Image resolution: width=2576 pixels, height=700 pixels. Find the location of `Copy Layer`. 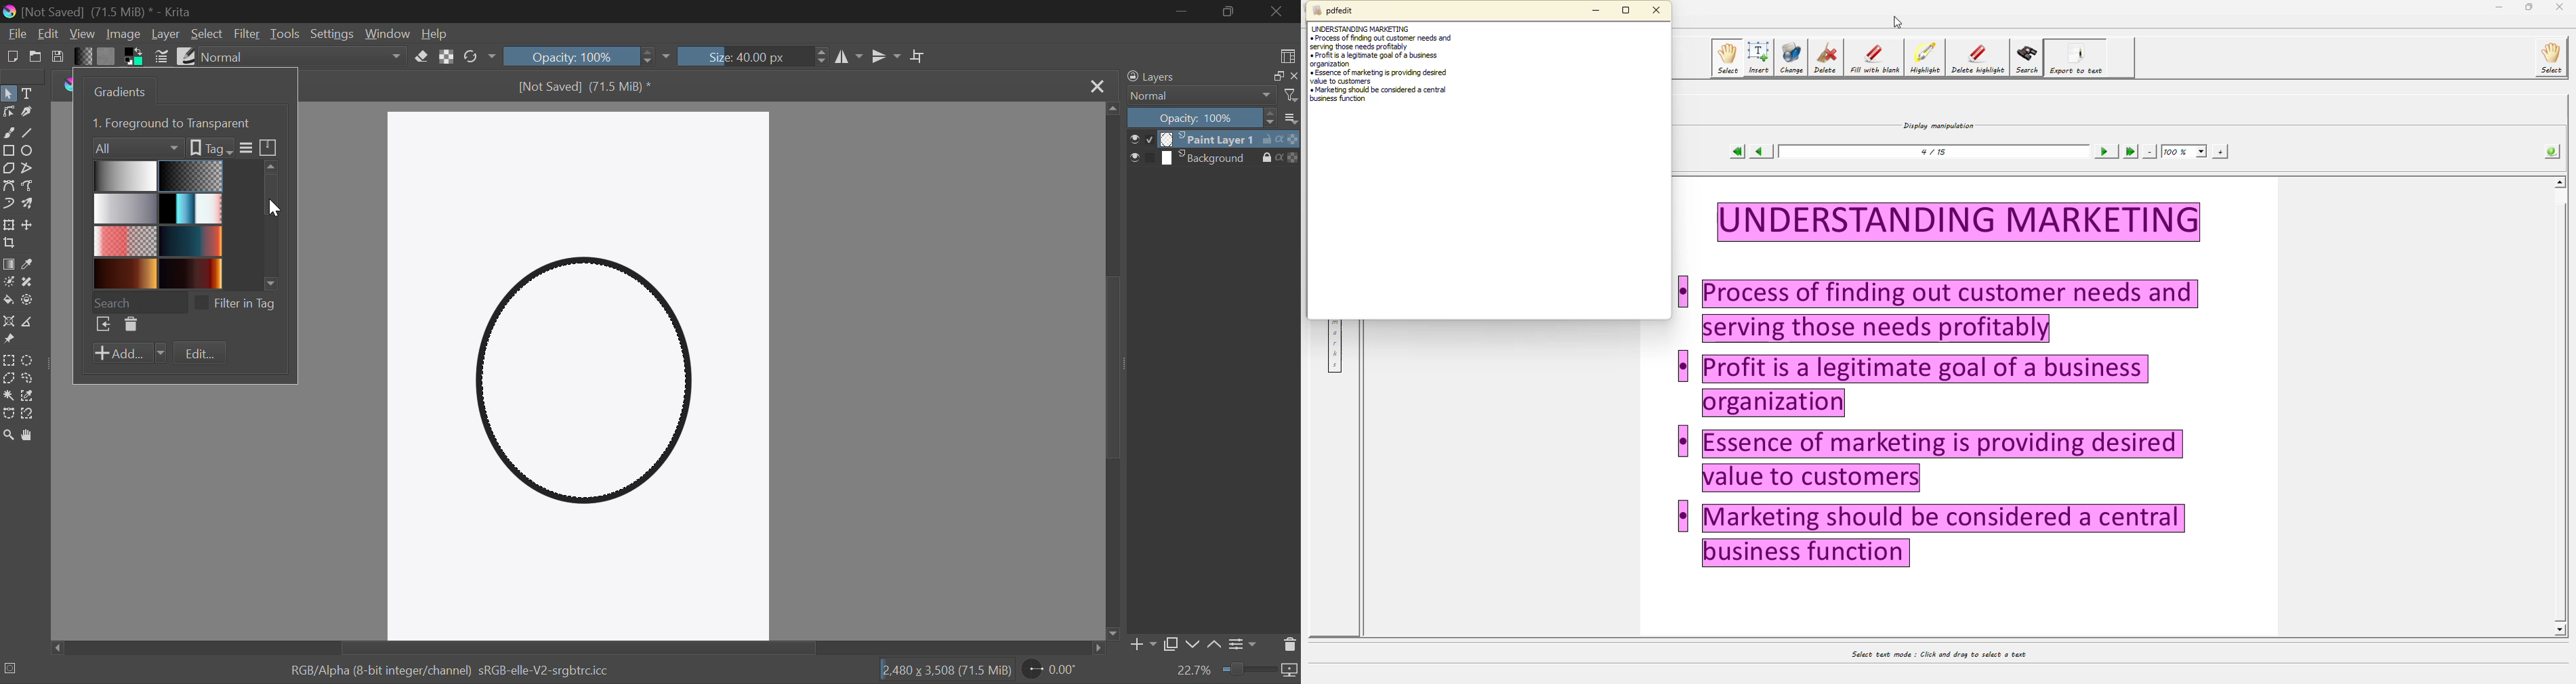

Copy Layer is located at coordinates (1172, 644).